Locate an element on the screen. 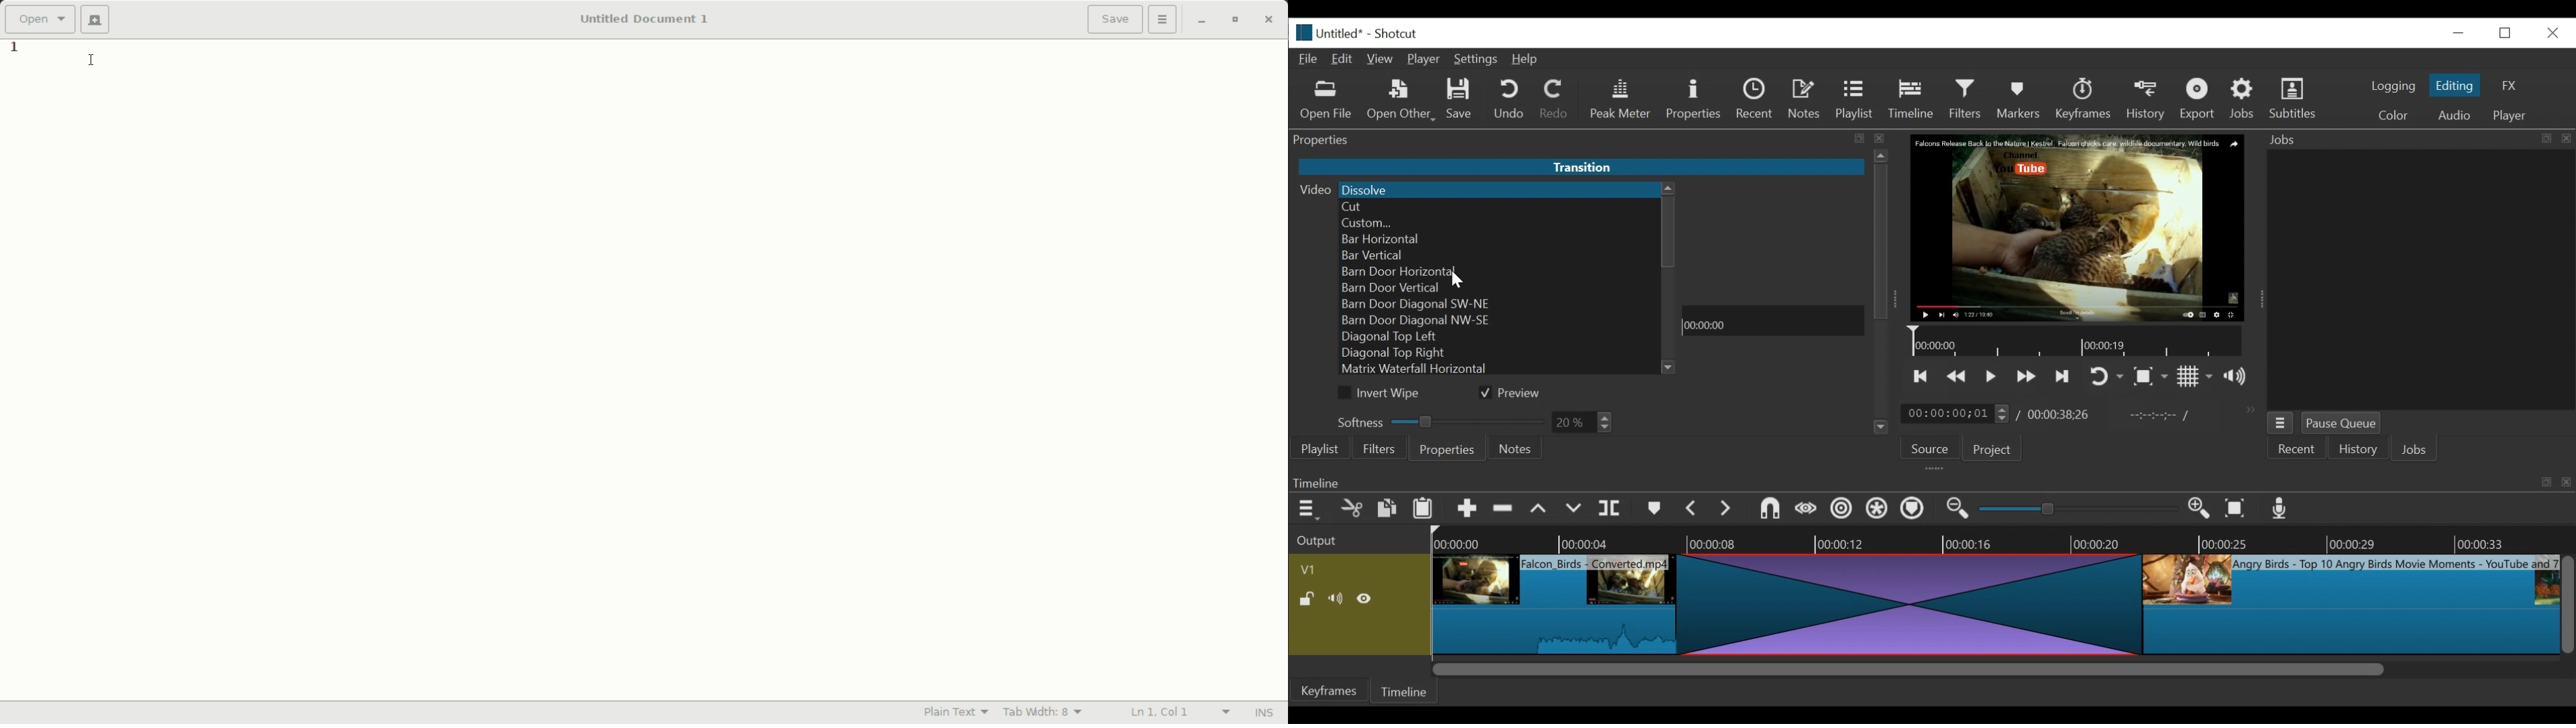 The image size is (2576, 728). Undo is located at coordinates (1511, 100).